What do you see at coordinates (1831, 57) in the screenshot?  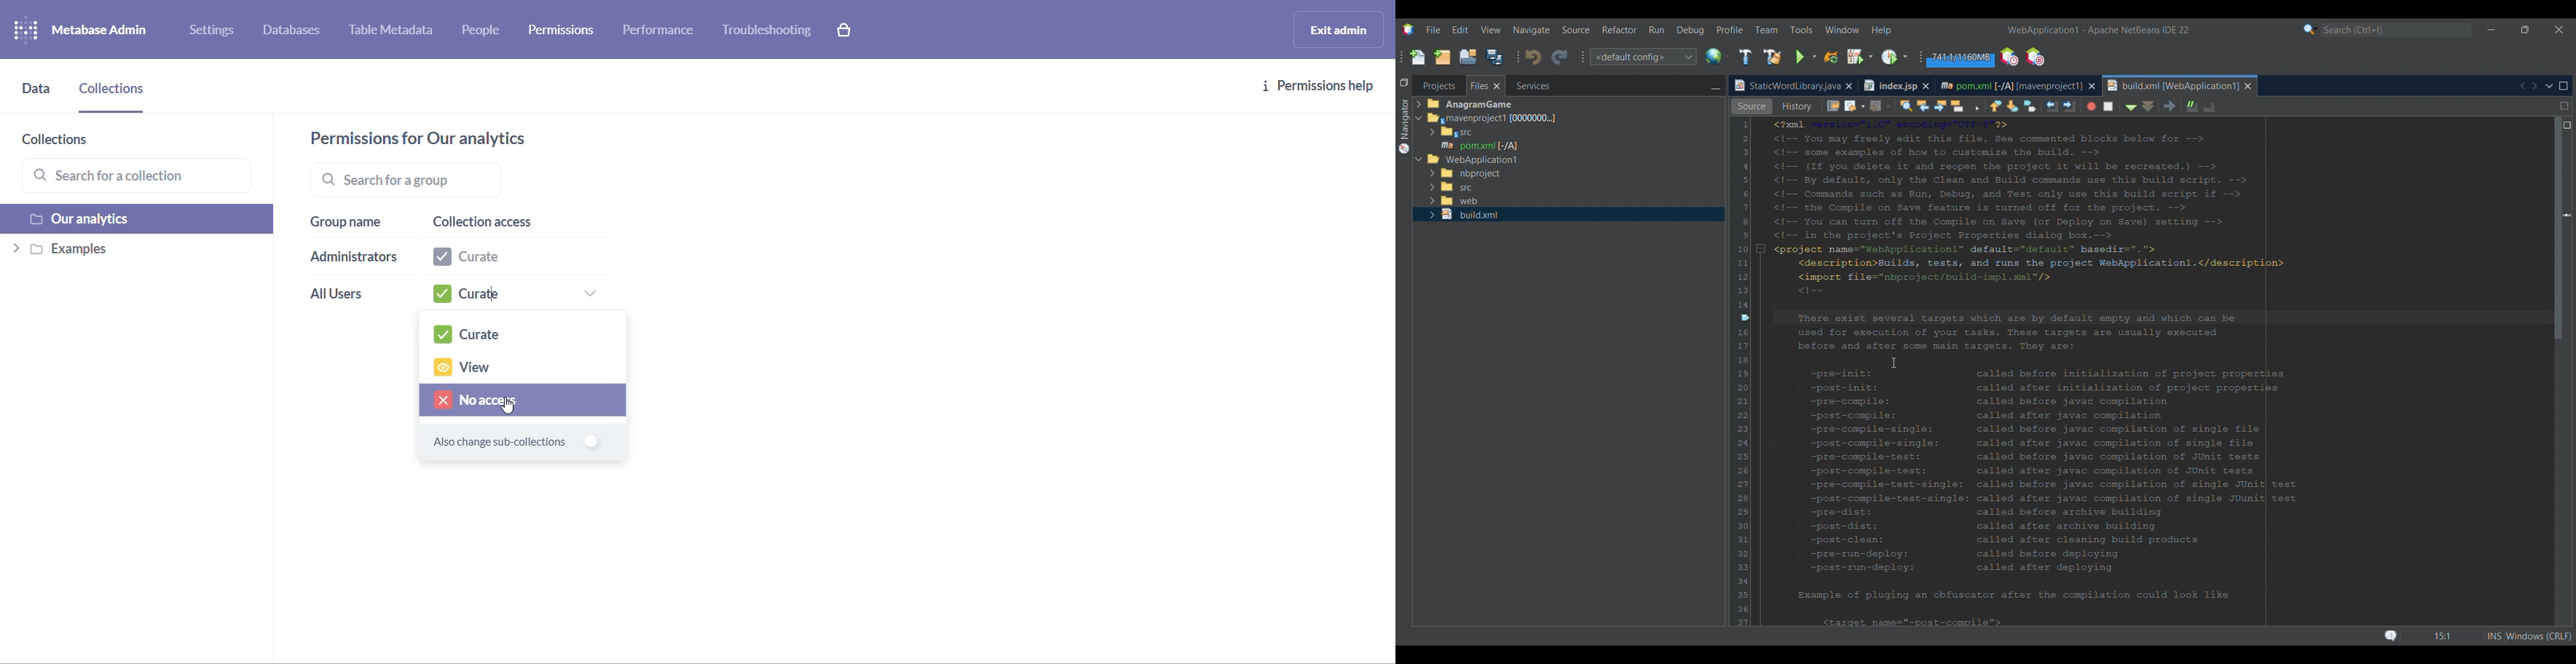 I see `Reload` at bounding box center [1831, 57].